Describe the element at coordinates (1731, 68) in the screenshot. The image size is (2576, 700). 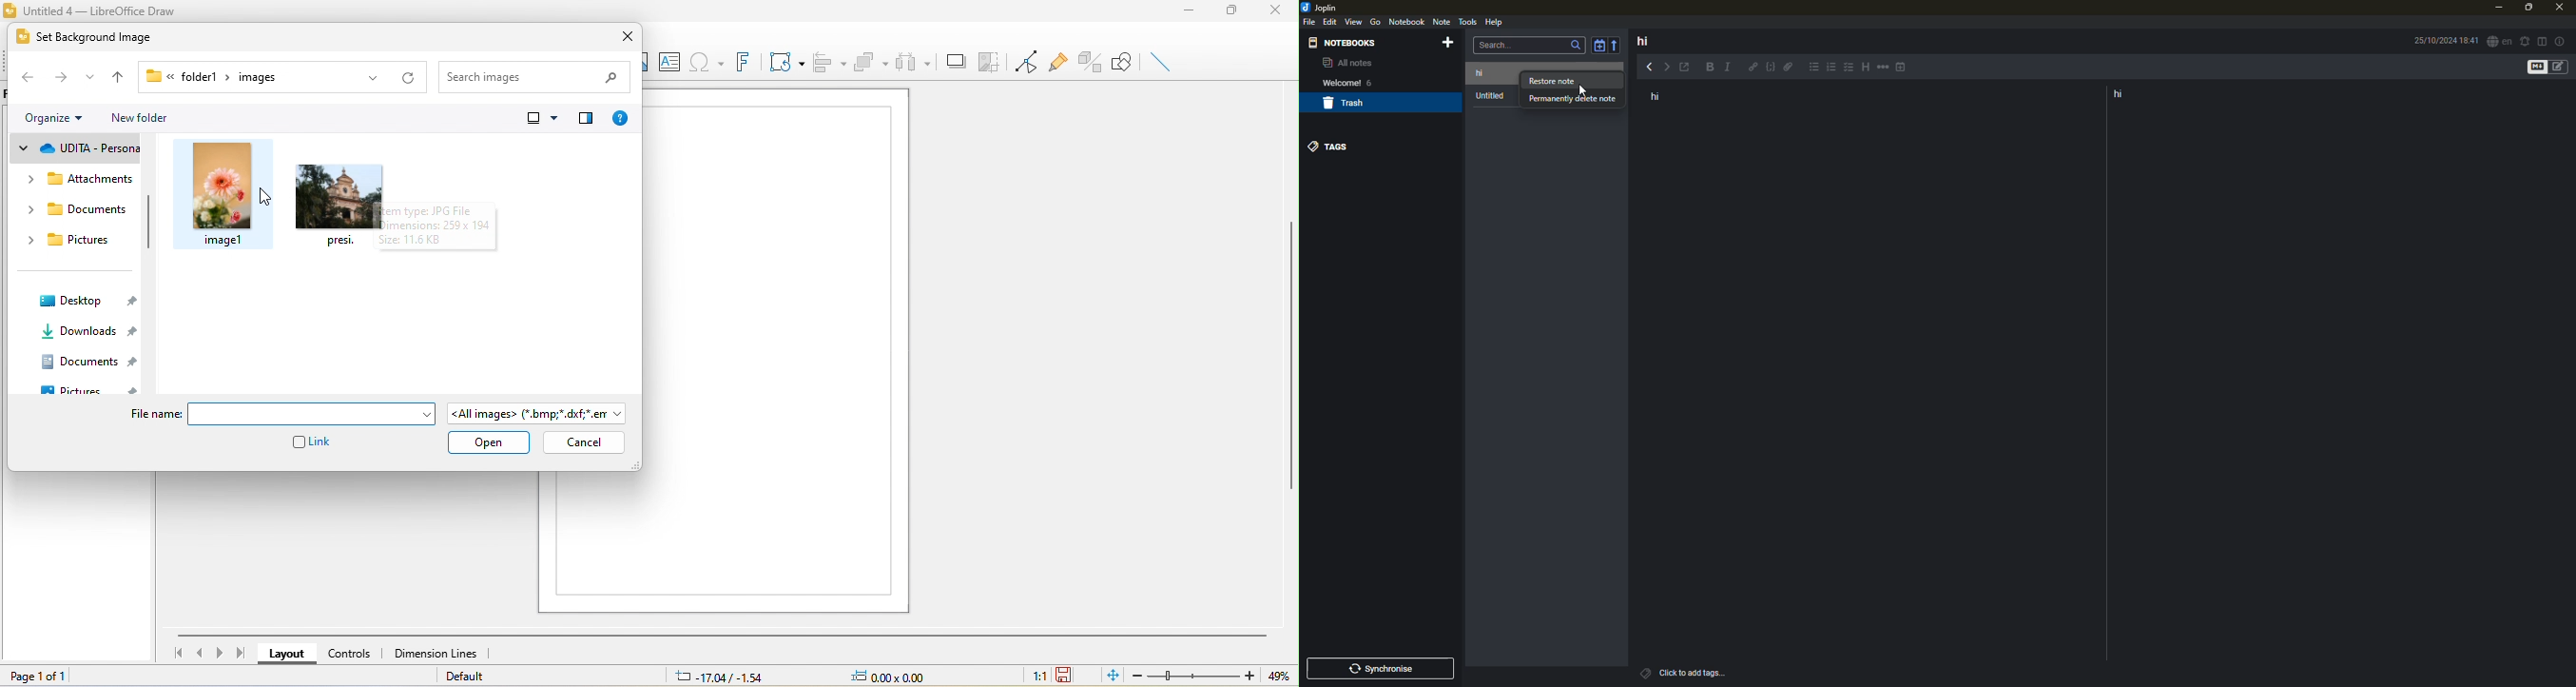
I see `italic` at that location.